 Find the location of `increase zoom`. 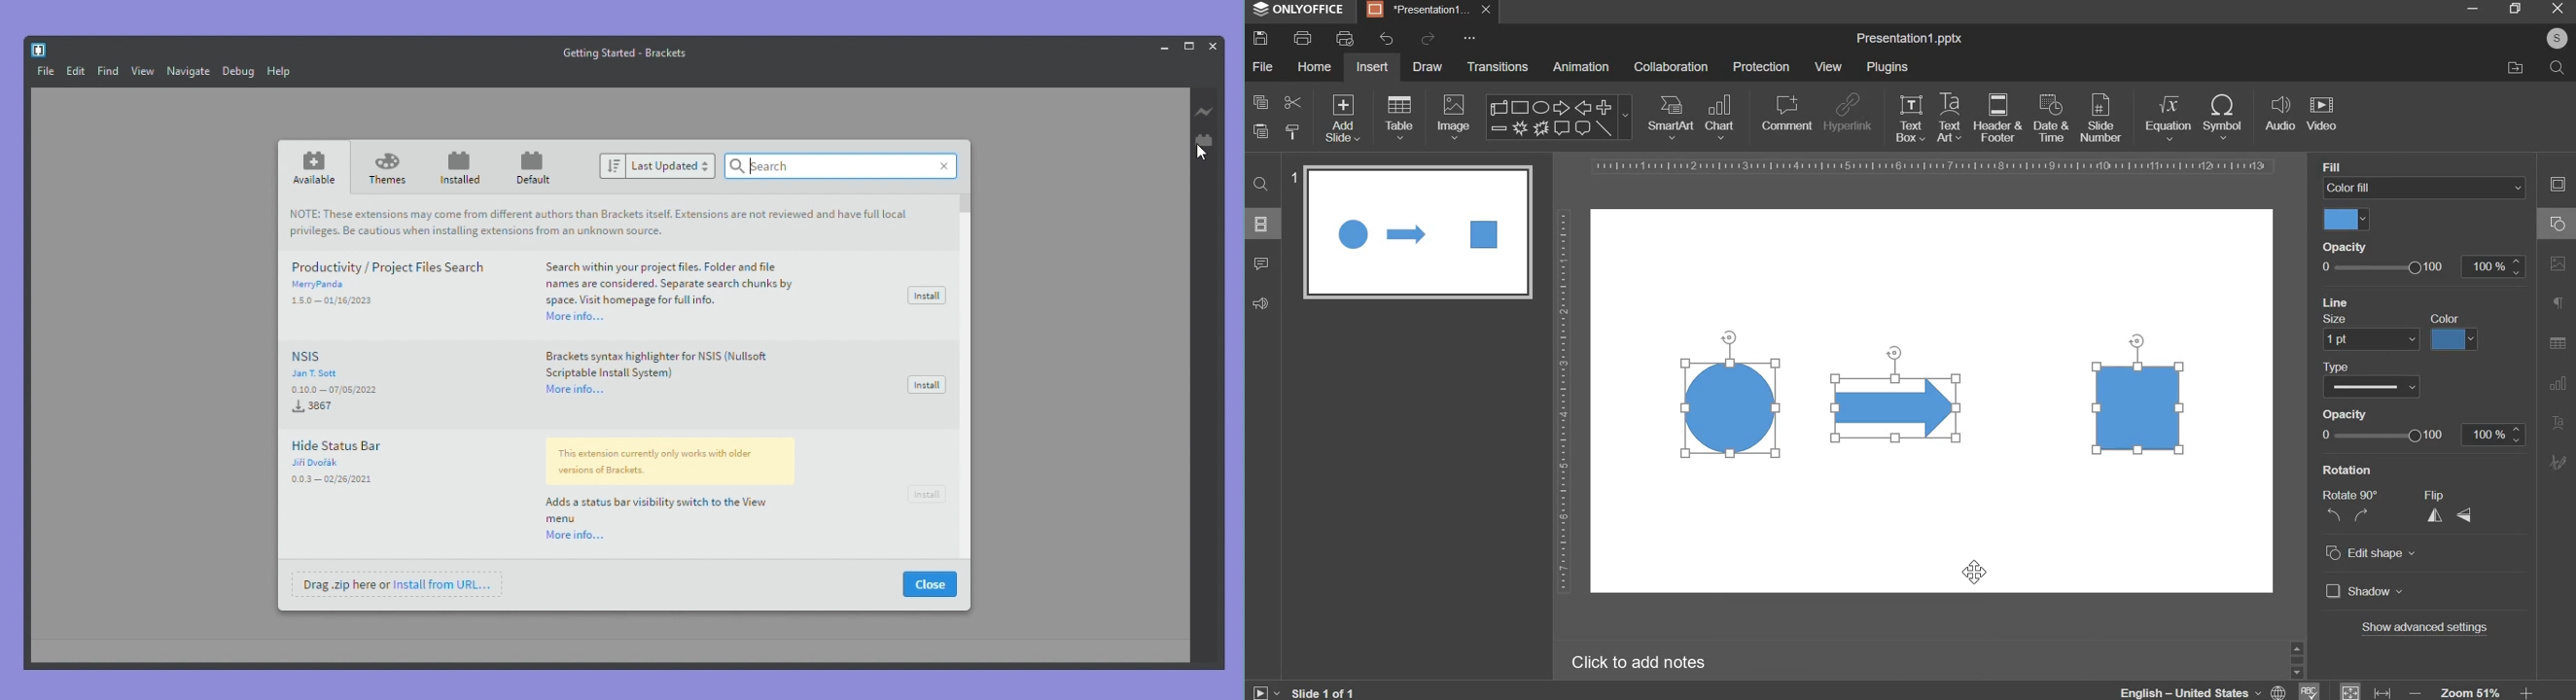

increase zoom is located at coordinates (2529, 692).